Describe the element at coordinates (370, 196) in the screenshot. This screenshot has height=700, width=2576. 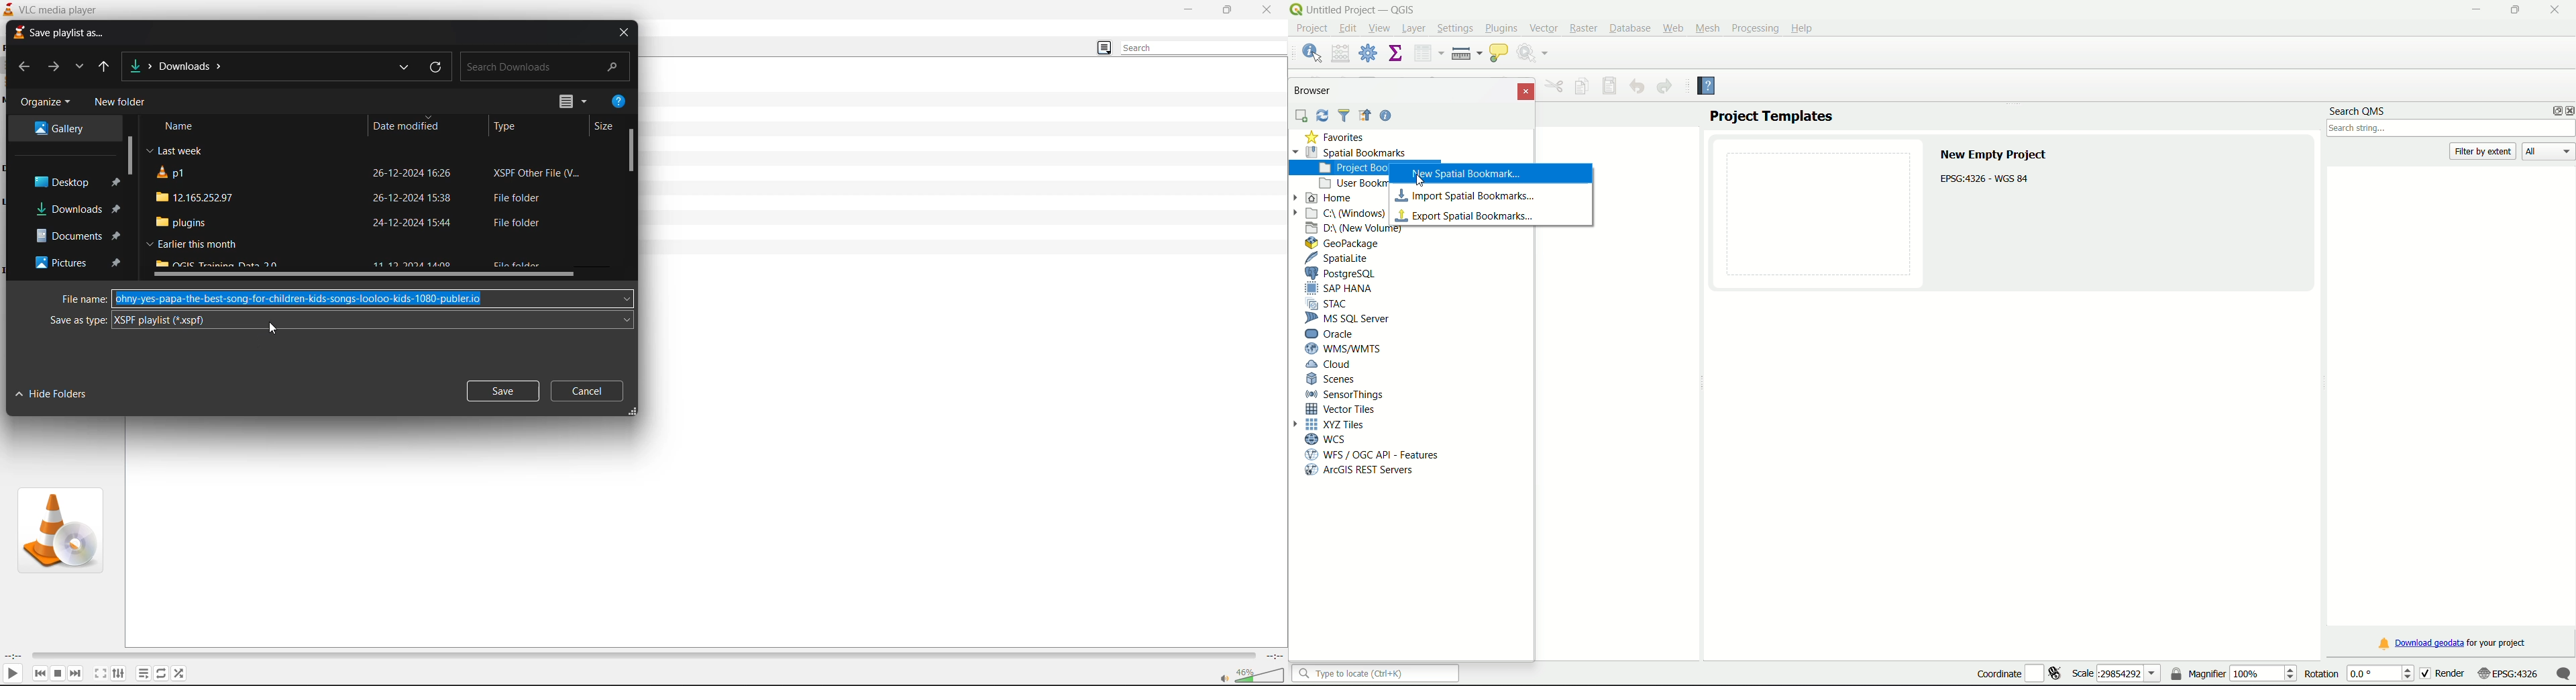
I see `file name , date modified and type` at that location.